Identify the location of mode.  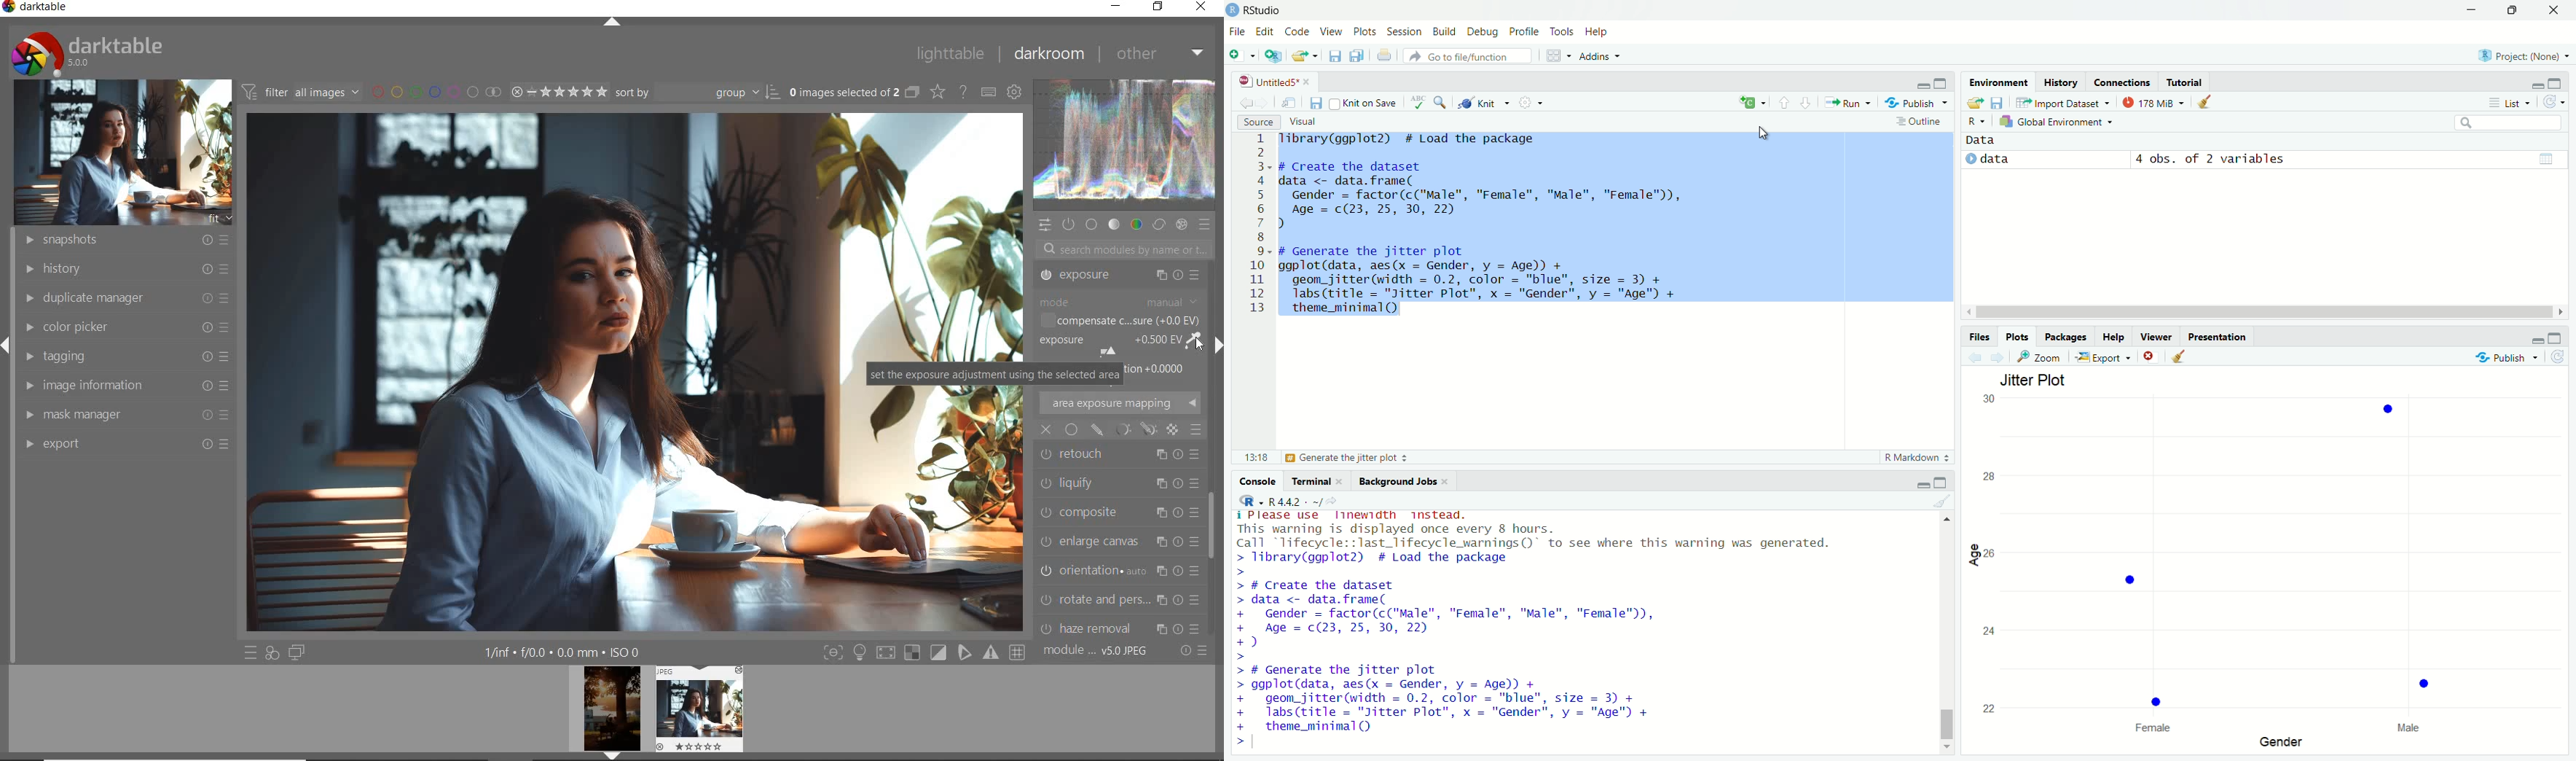
(1118, 303).